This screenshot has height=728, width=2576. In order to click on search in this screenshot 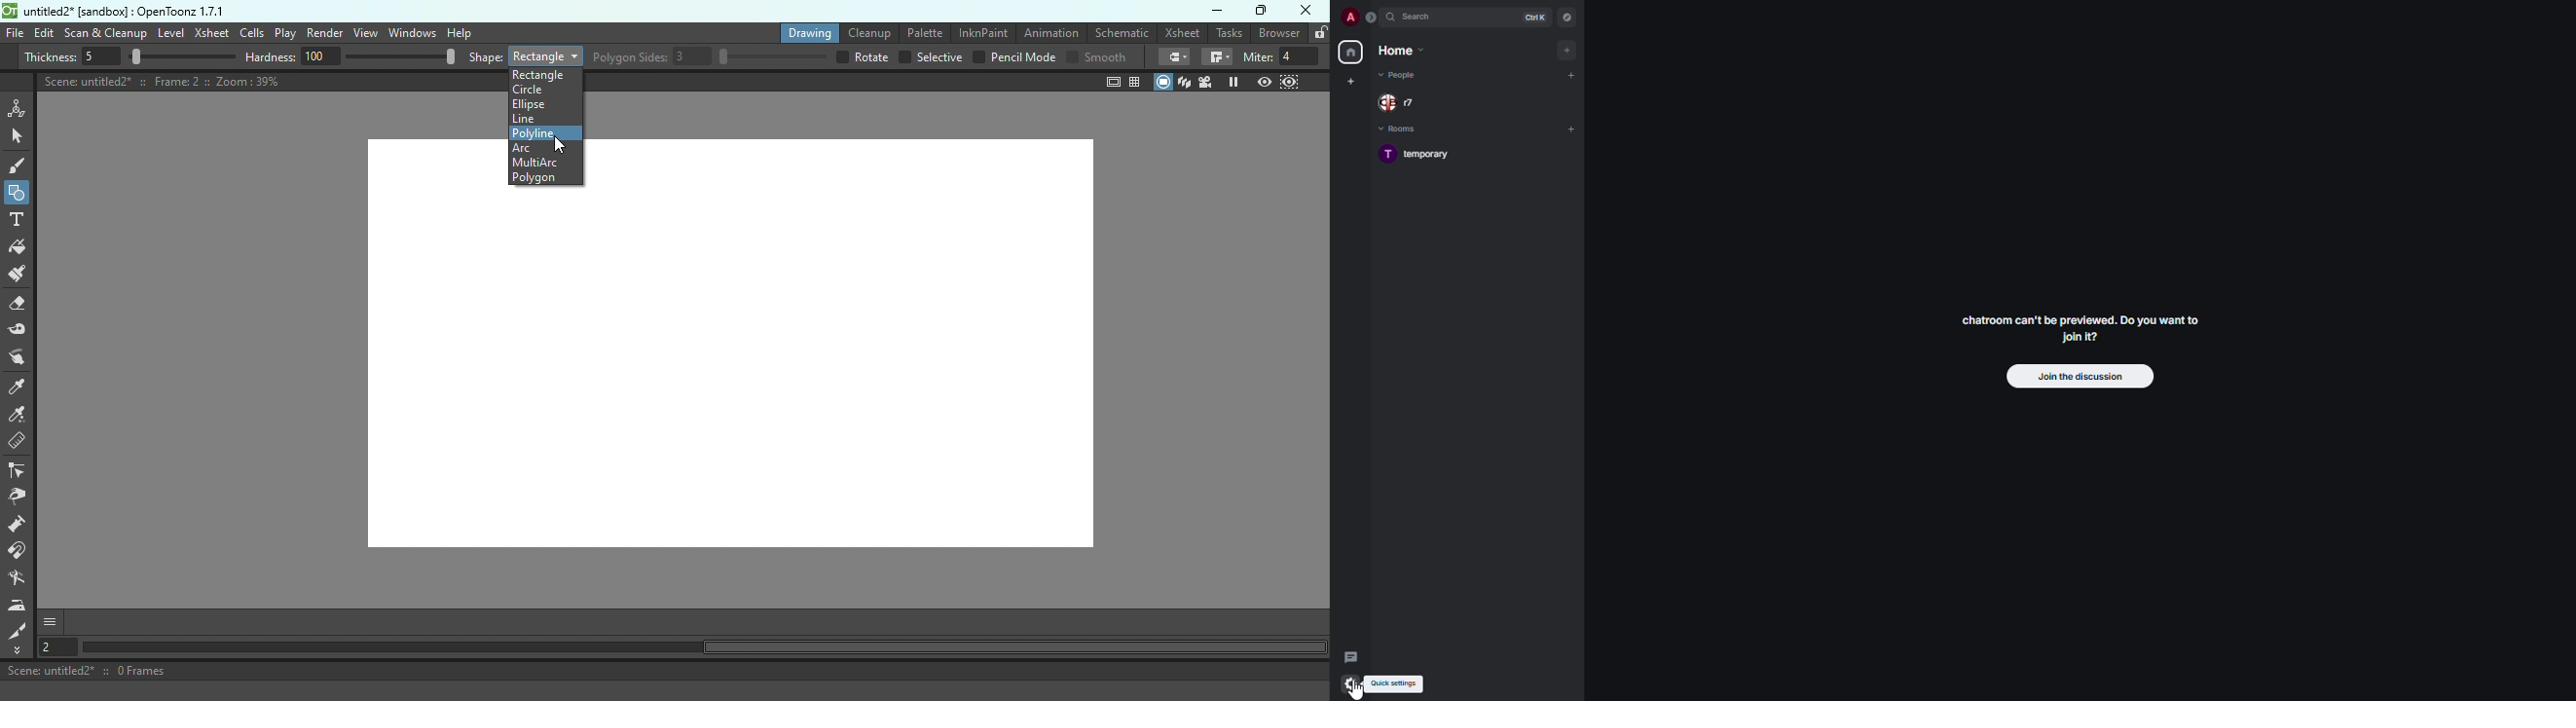, I will do `click(1421, 16)`.